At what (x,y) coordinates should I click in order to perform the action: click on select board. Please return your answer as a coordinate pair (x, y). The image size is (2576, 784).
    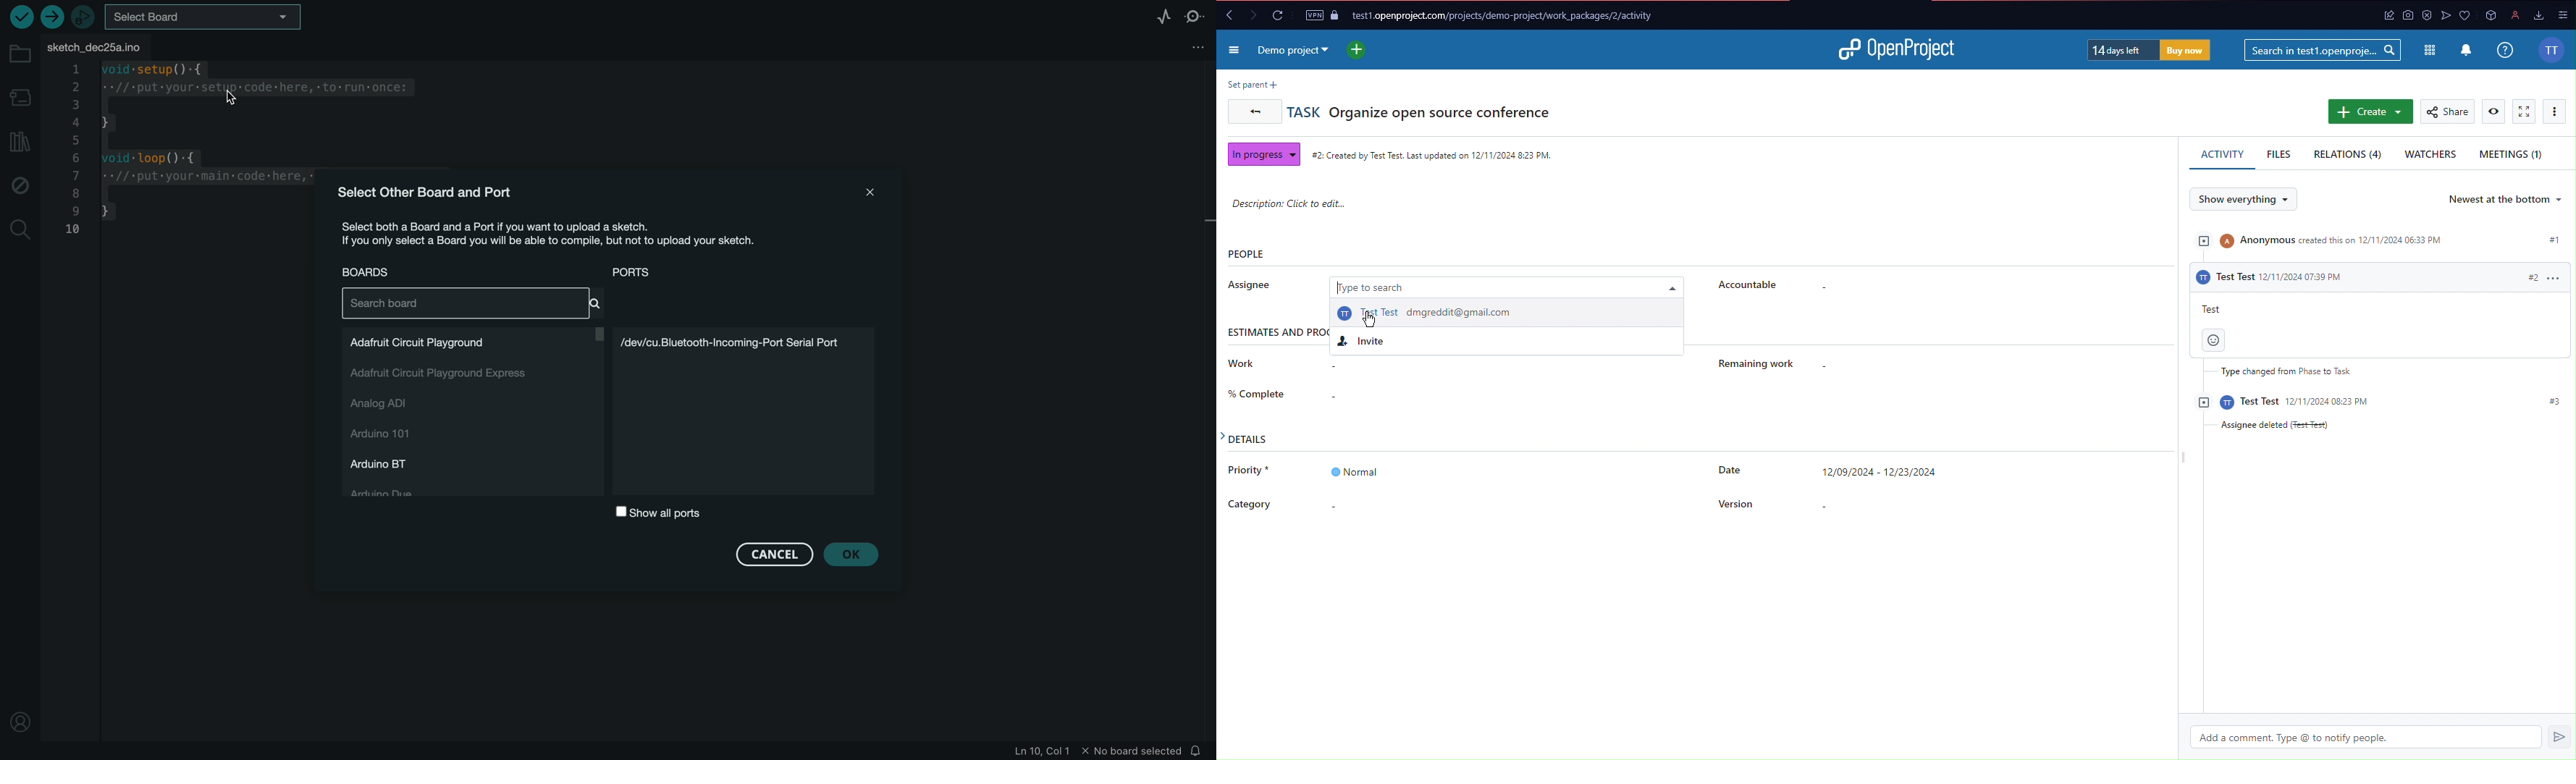
    Looking at the image, I should click on (203, 17).